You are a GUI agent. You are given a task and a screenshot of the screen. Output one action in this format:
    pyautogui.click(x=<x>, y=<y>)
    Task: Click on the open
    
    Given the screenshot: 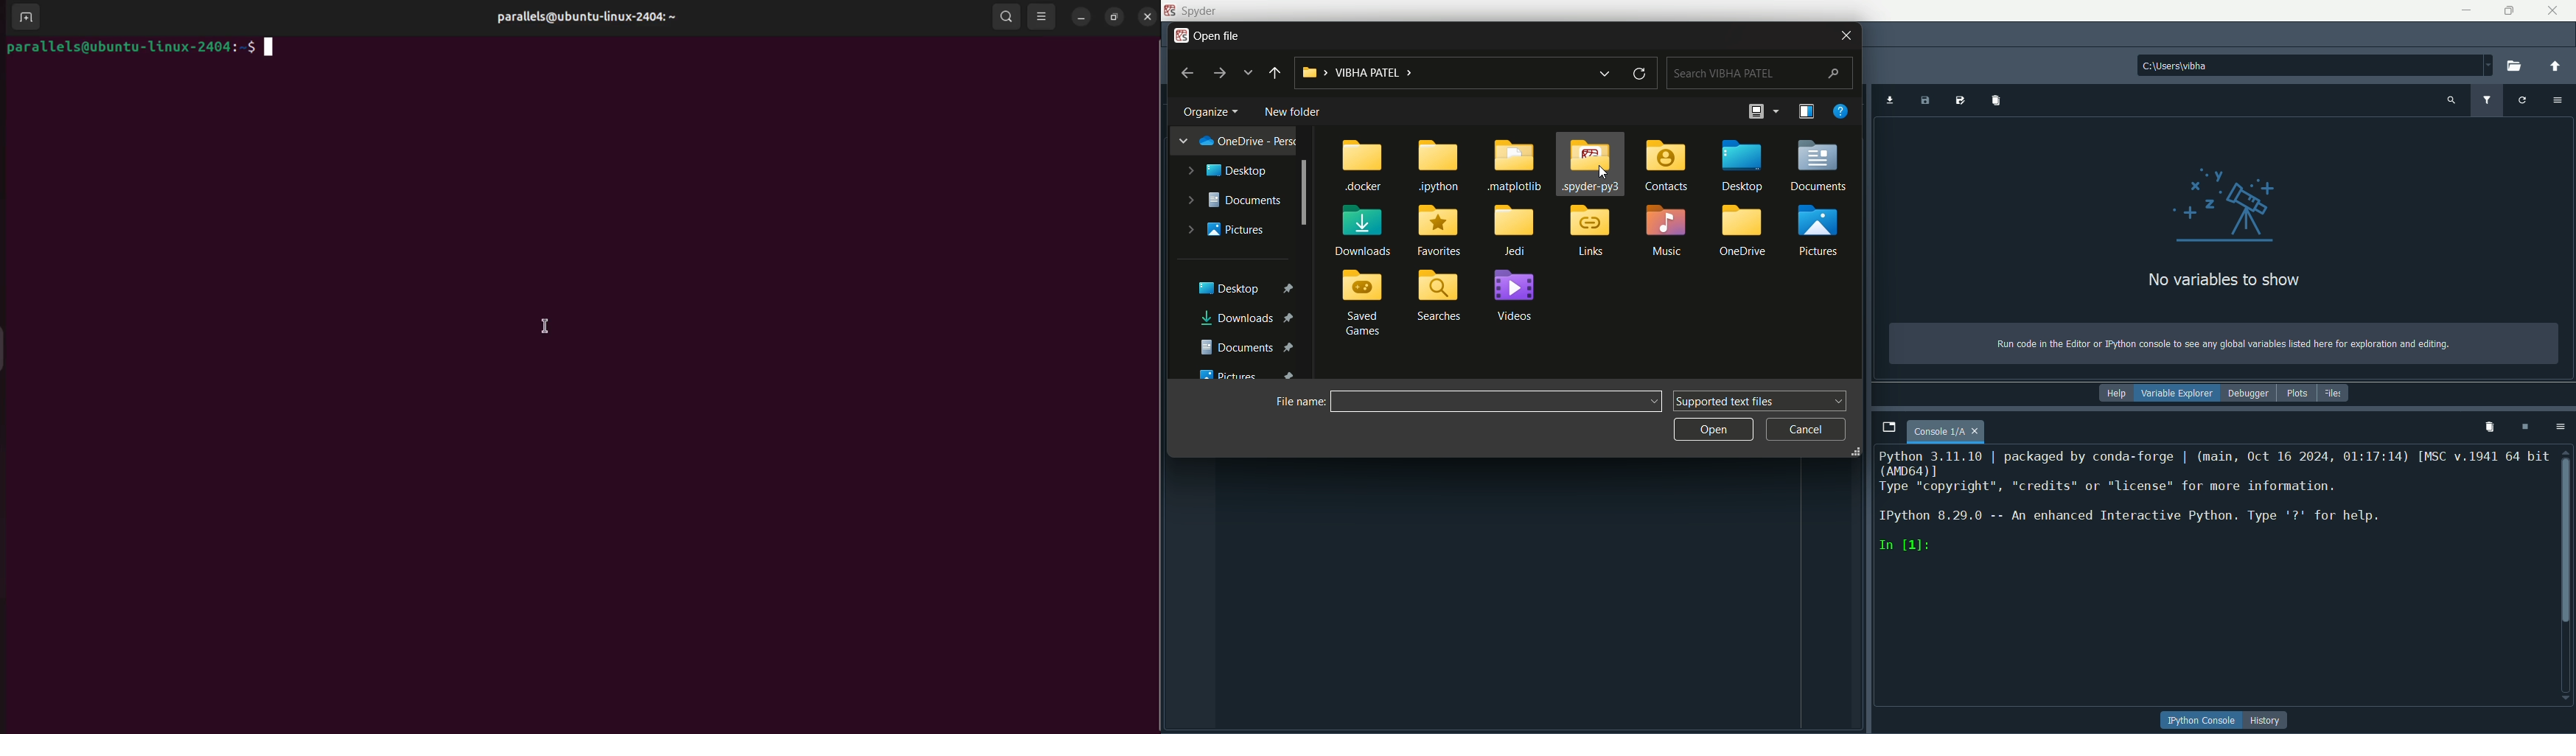 What is the action you would take?
    pyautogui.click(x=1713, y=430)
    